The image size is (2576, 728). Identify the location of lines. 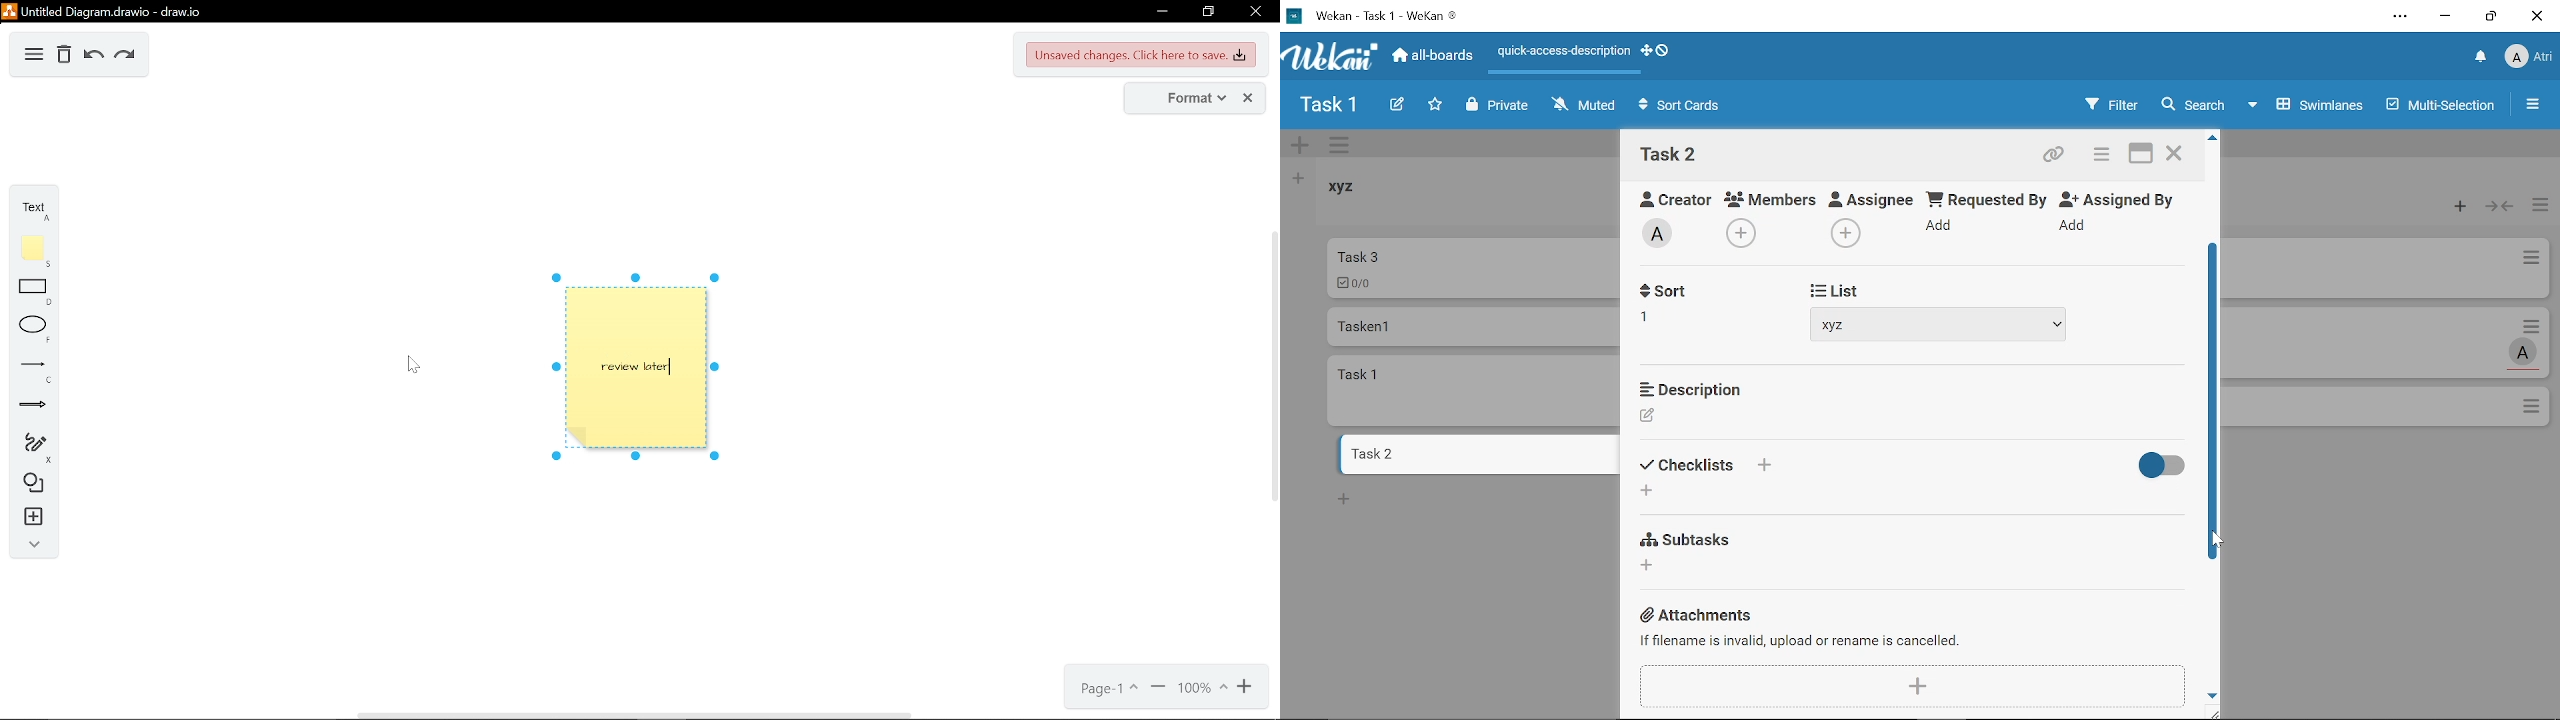
(30, 369).